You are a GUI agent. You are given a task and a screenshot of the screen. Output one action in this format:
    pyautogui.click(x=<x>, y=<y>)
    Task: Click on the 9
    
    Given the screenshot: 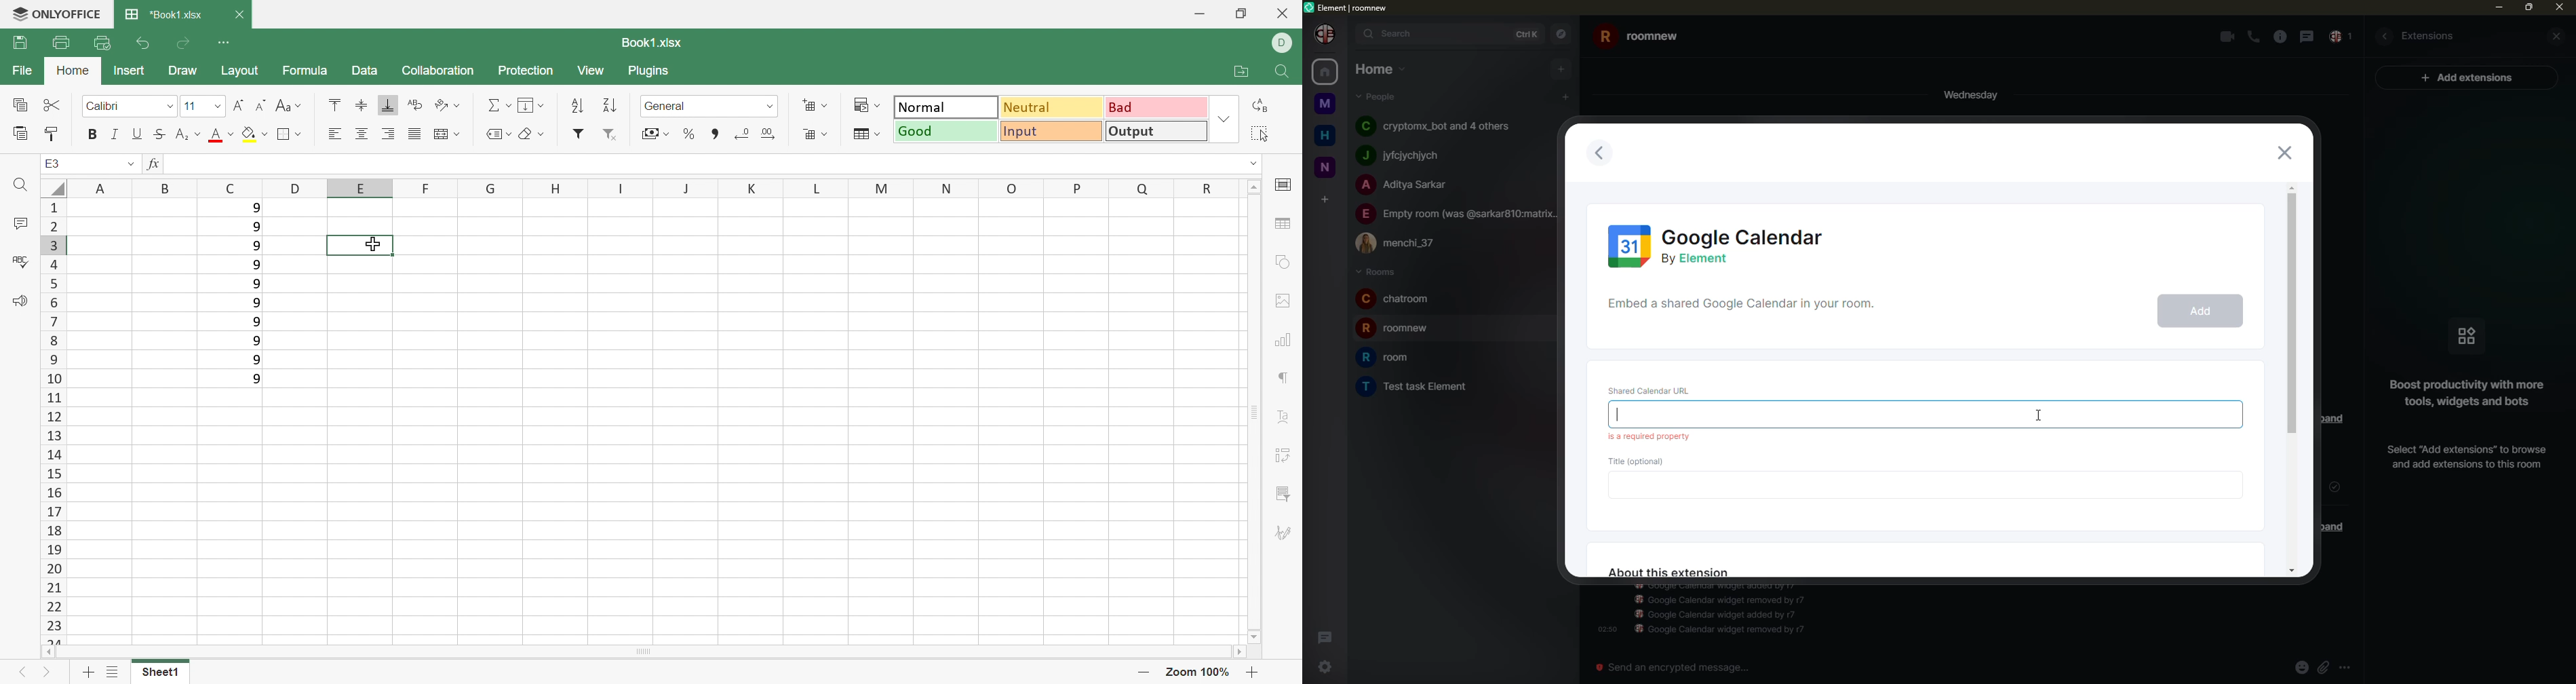 What is the action you would take?
    pyautogui.click(x=257, y=244)
    